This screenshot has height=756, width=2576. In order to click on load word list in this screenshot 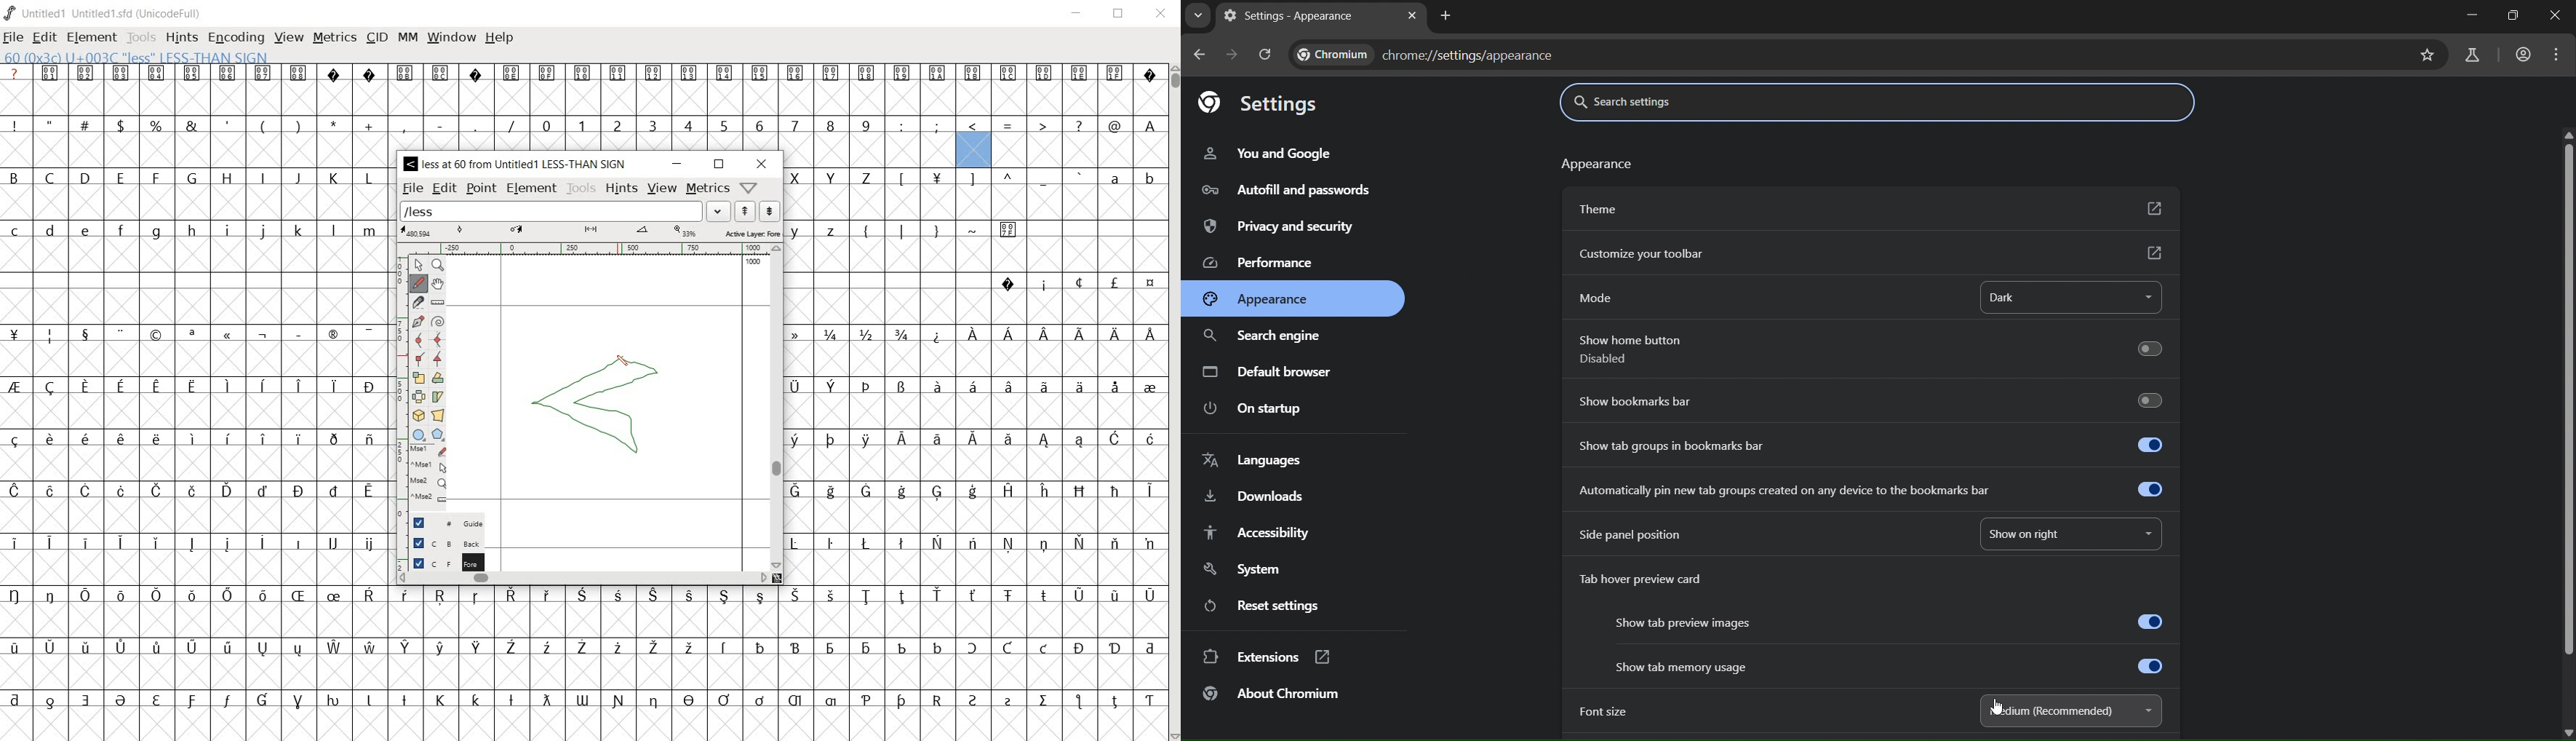, I will do `click(565, 211)`.